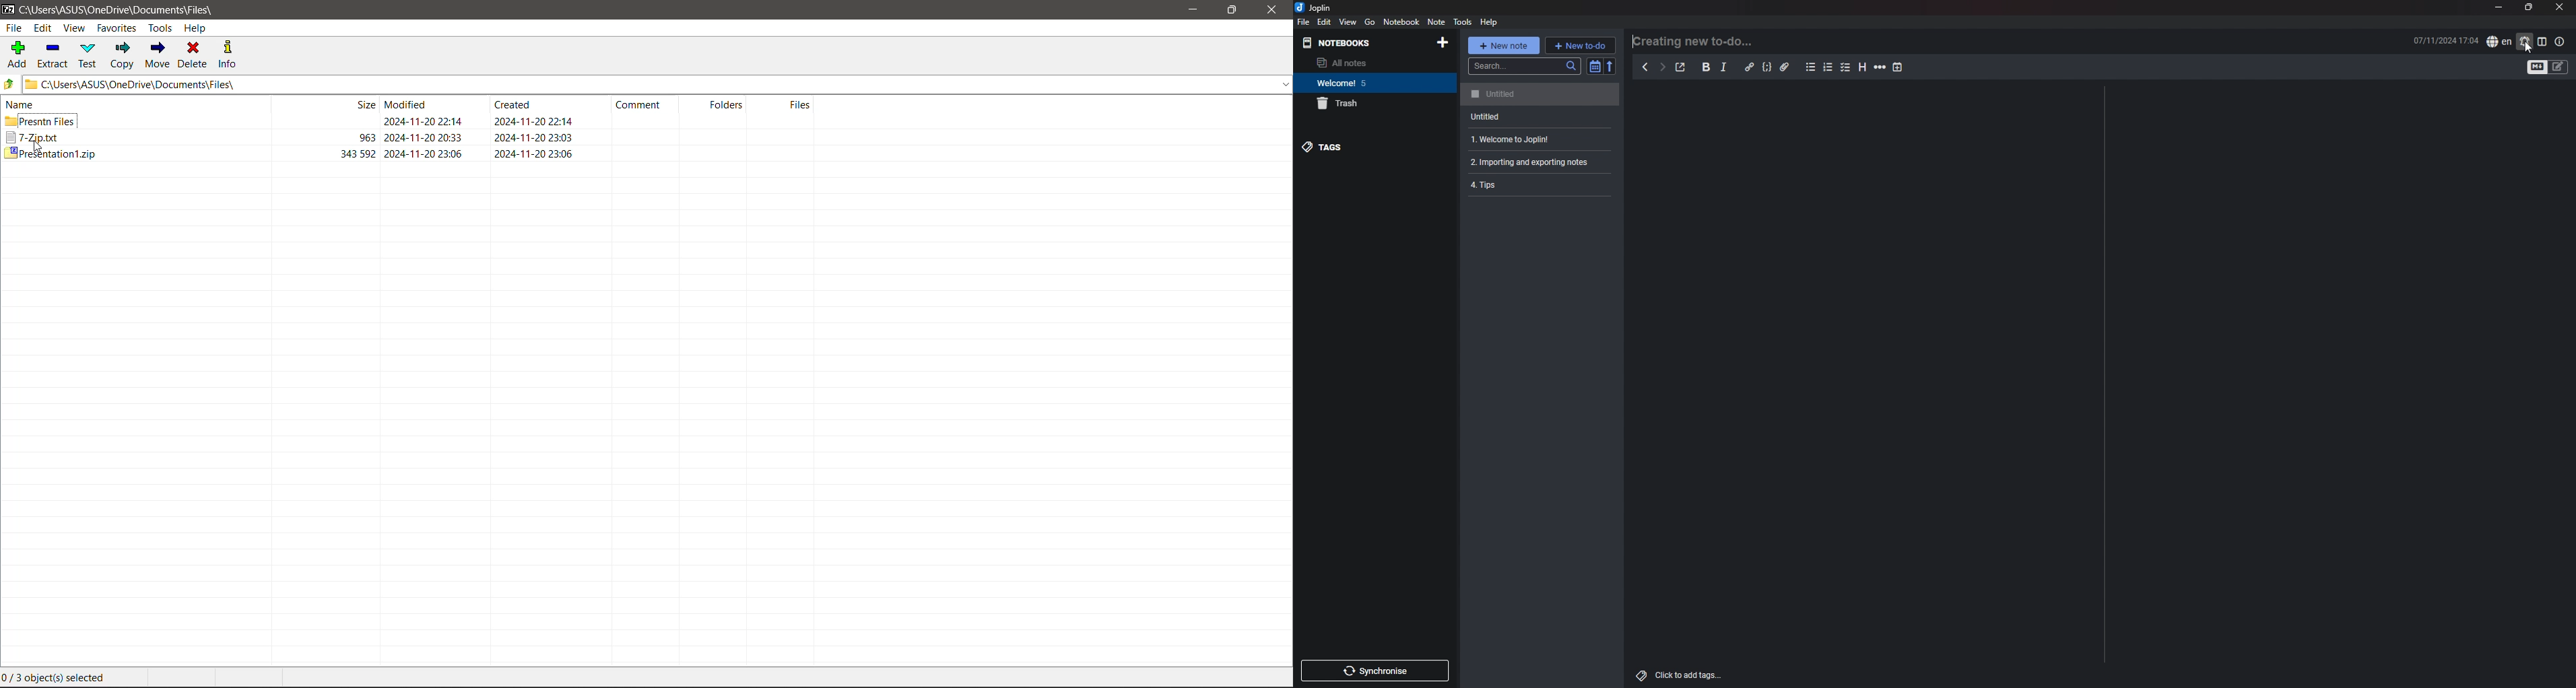  What do you see at coordinates (115, 28) in the screenshot?
I see `Favorites` at bounding box center [115, 28].